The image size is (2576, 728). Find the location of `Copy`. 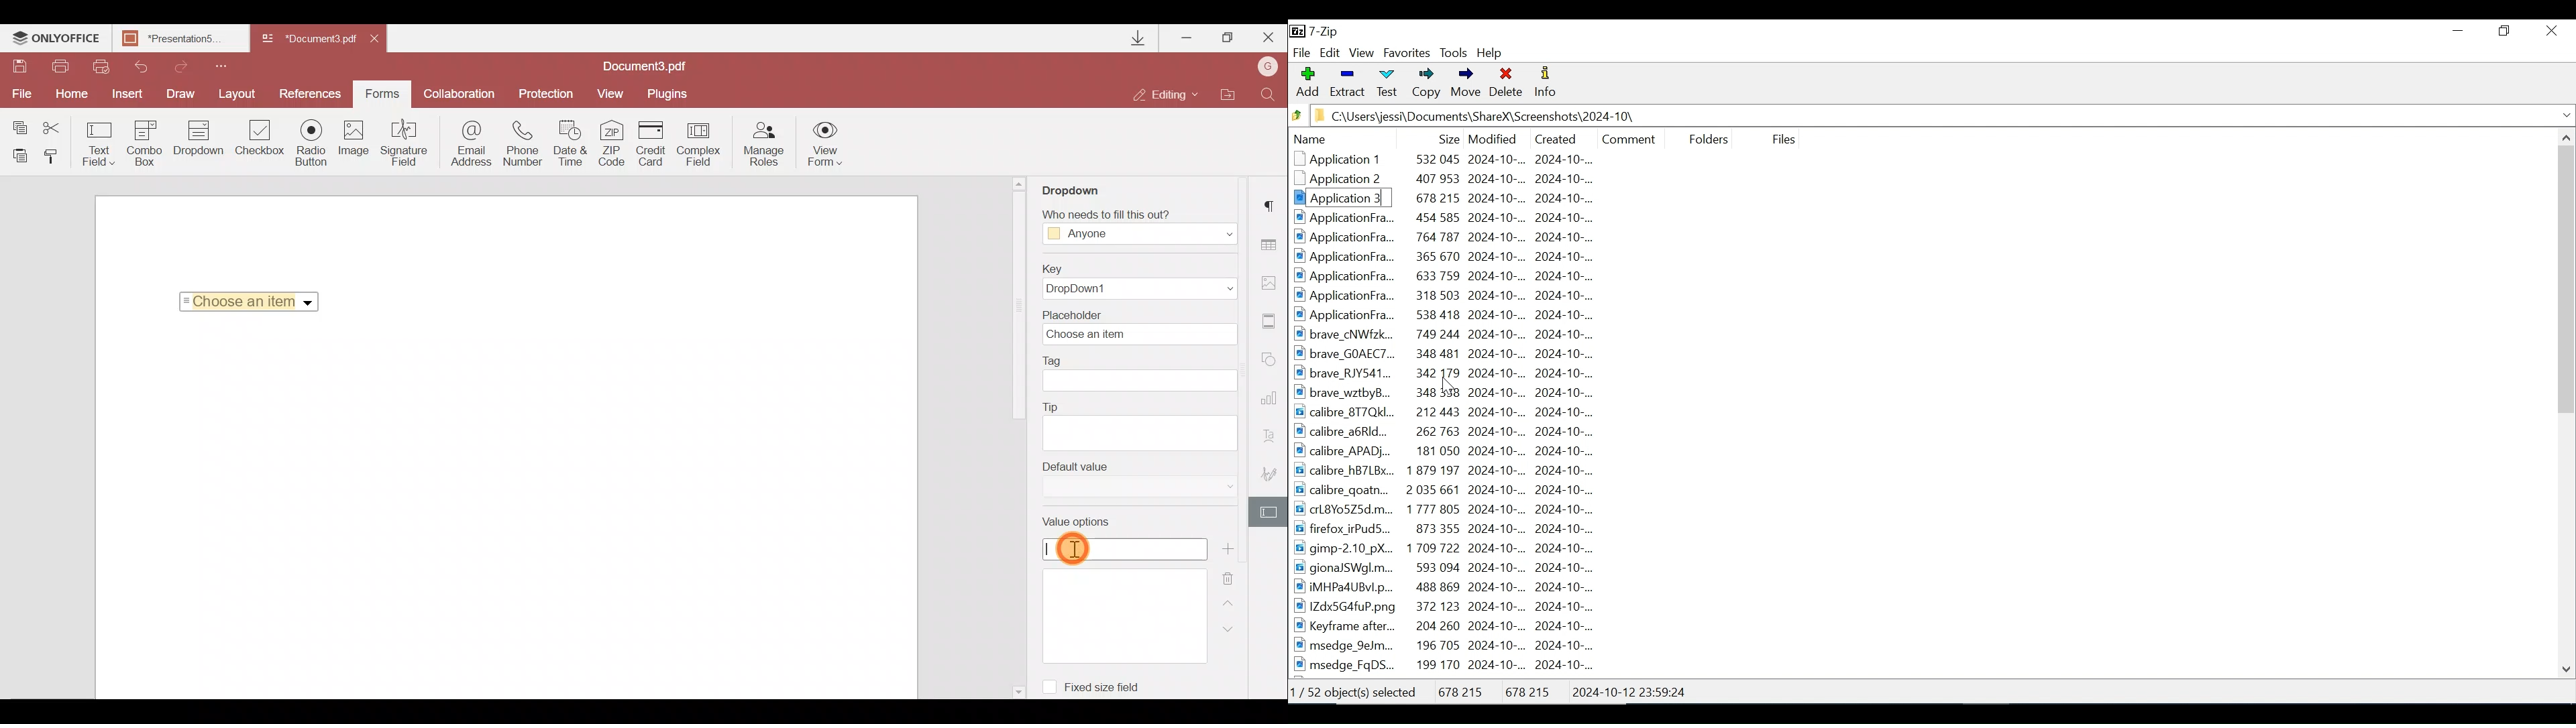

Copy is located at coordinates (1424, 84).